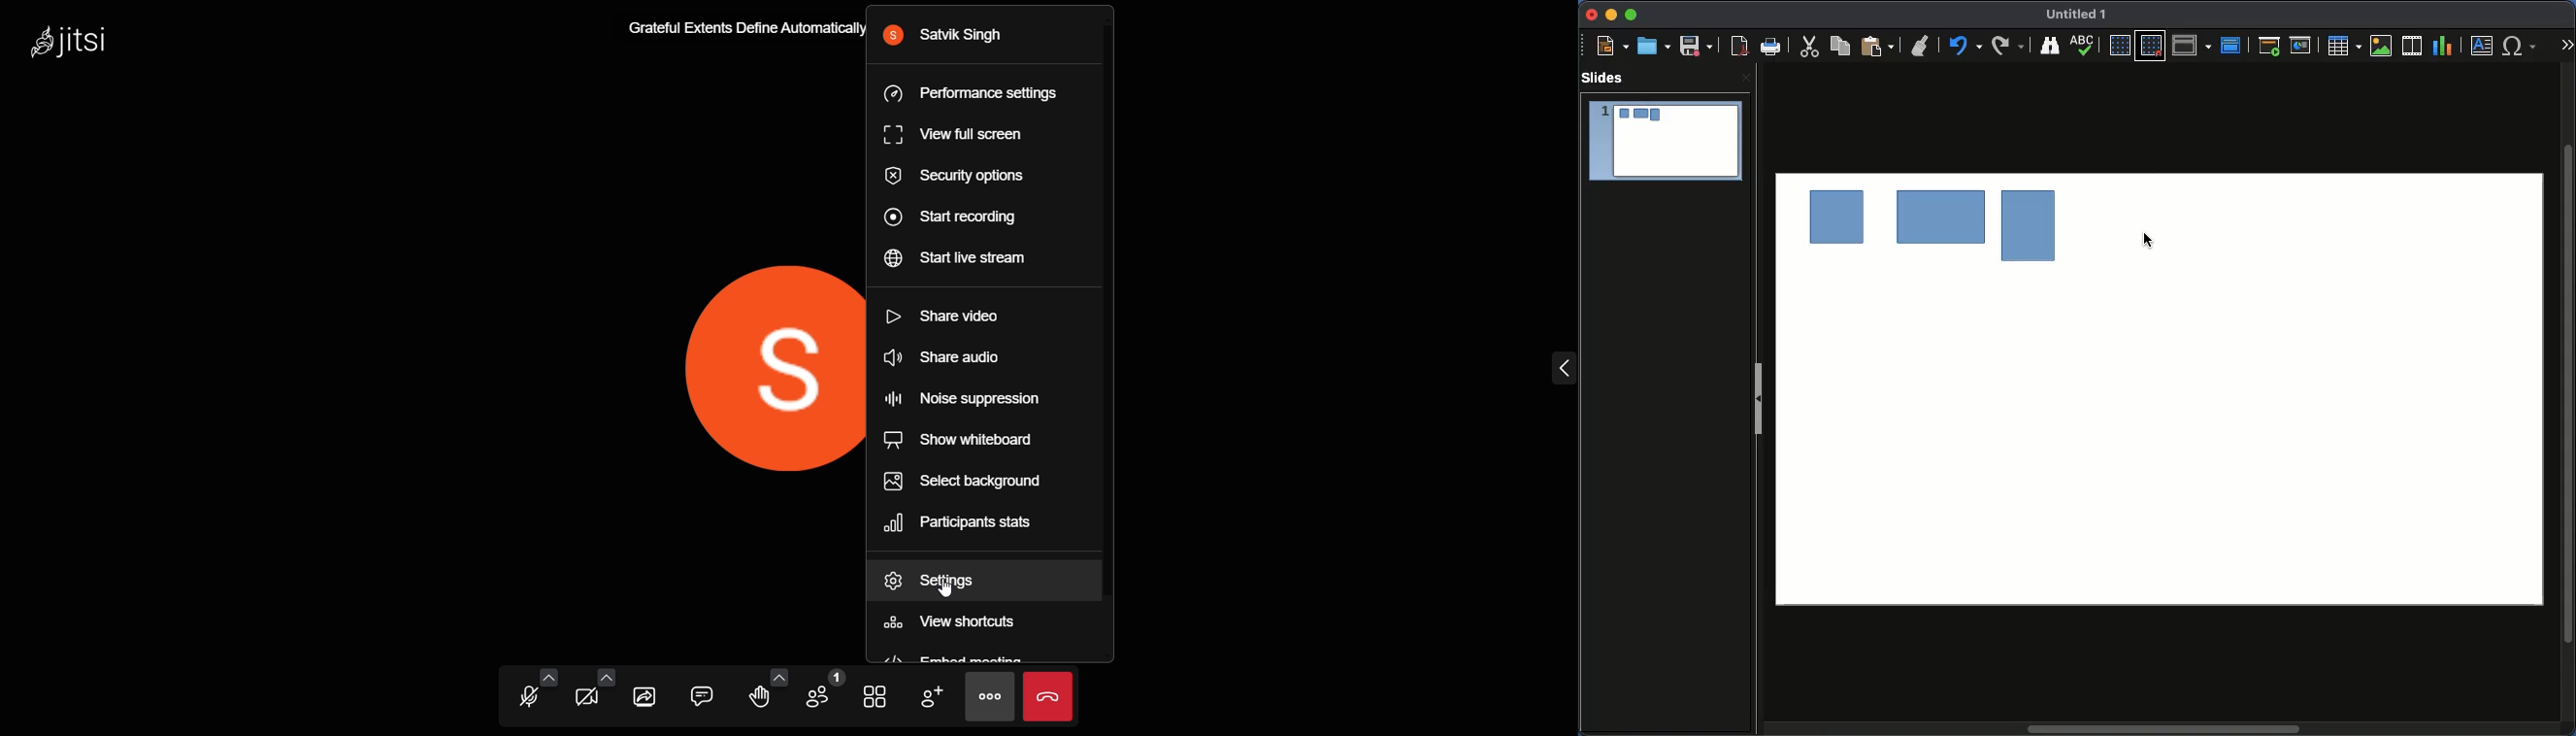  Describe the element at coordinates (2383, 47) in the screenshot. I see `Image` at that location.